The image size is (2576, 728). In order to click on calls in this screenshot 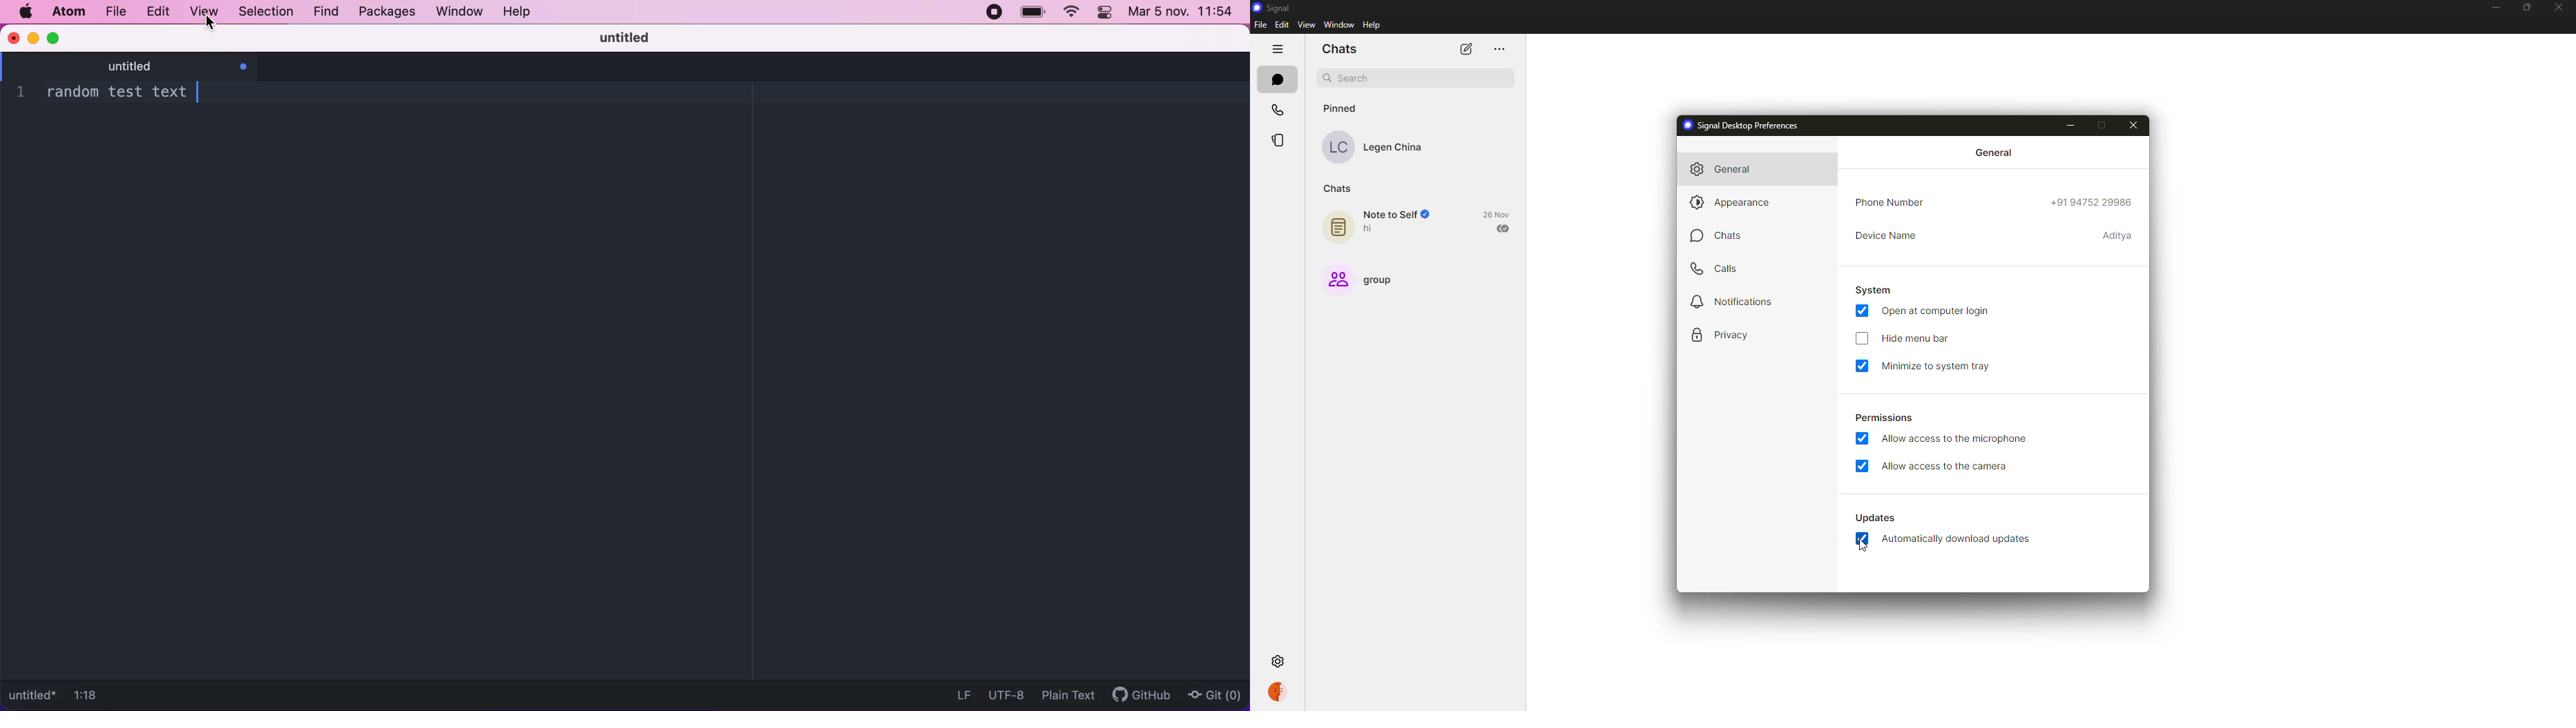, I will do `click(1720, 268)`.